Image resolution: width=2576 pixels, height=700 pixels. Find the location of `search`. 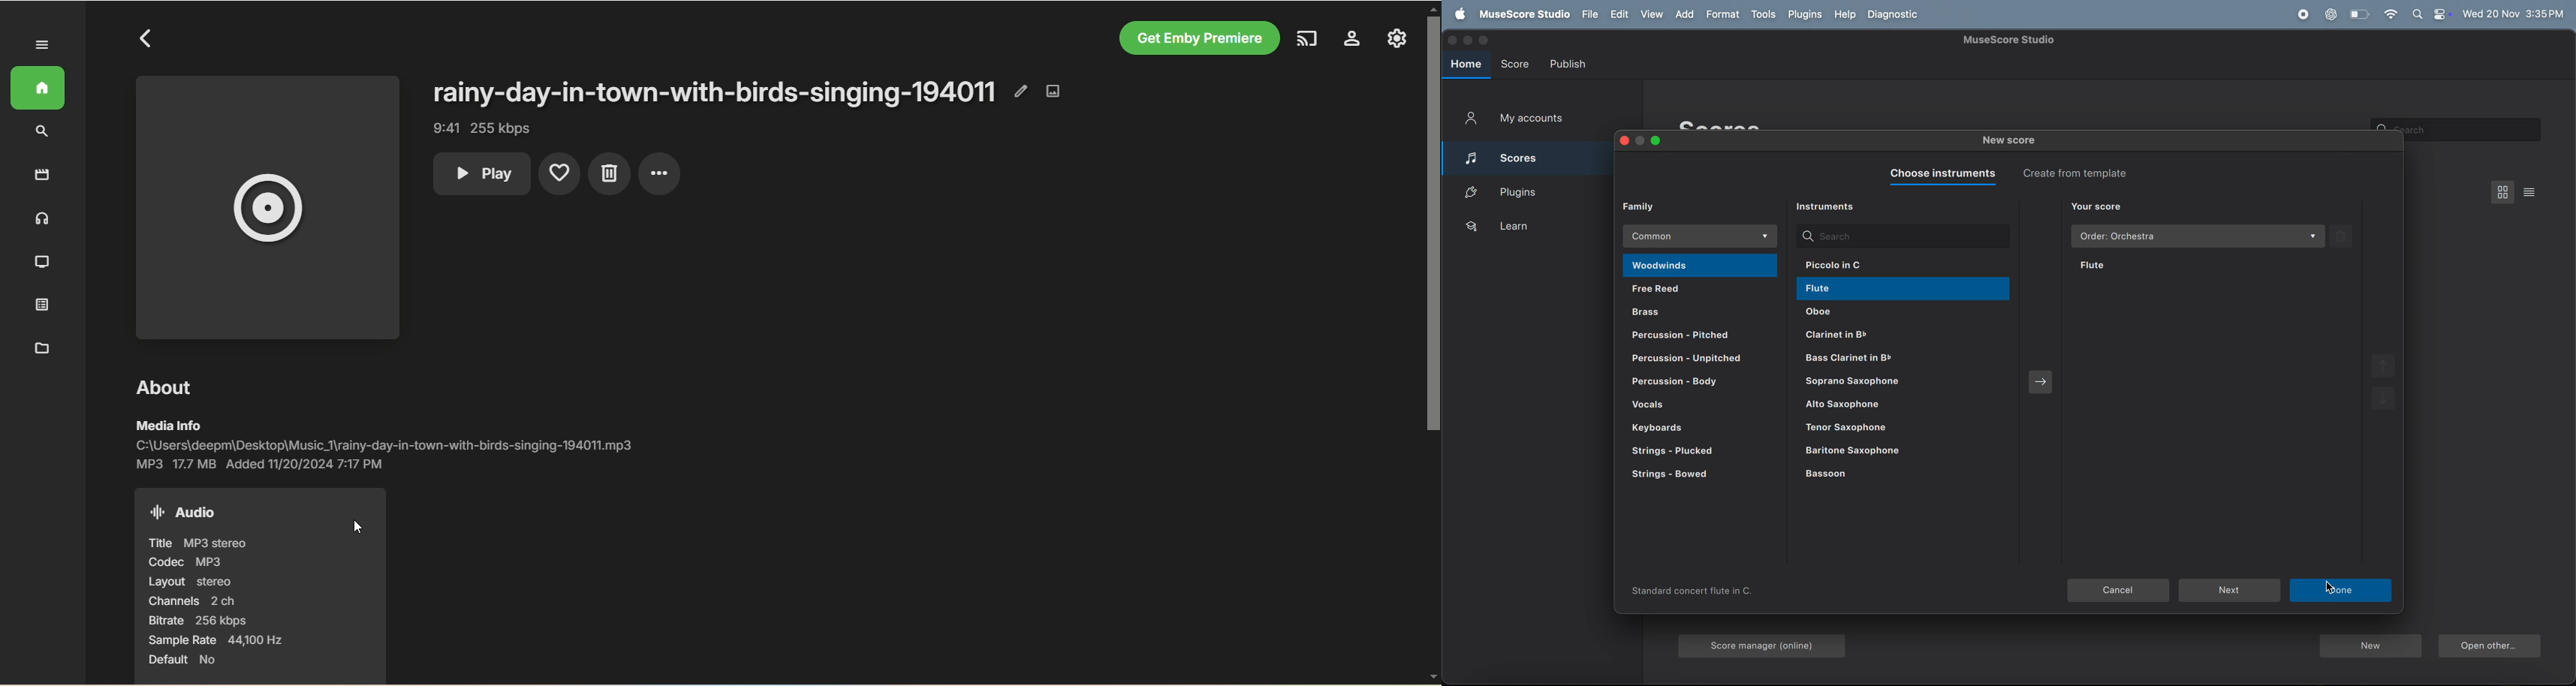

search is located at coordinates (2476, 130).